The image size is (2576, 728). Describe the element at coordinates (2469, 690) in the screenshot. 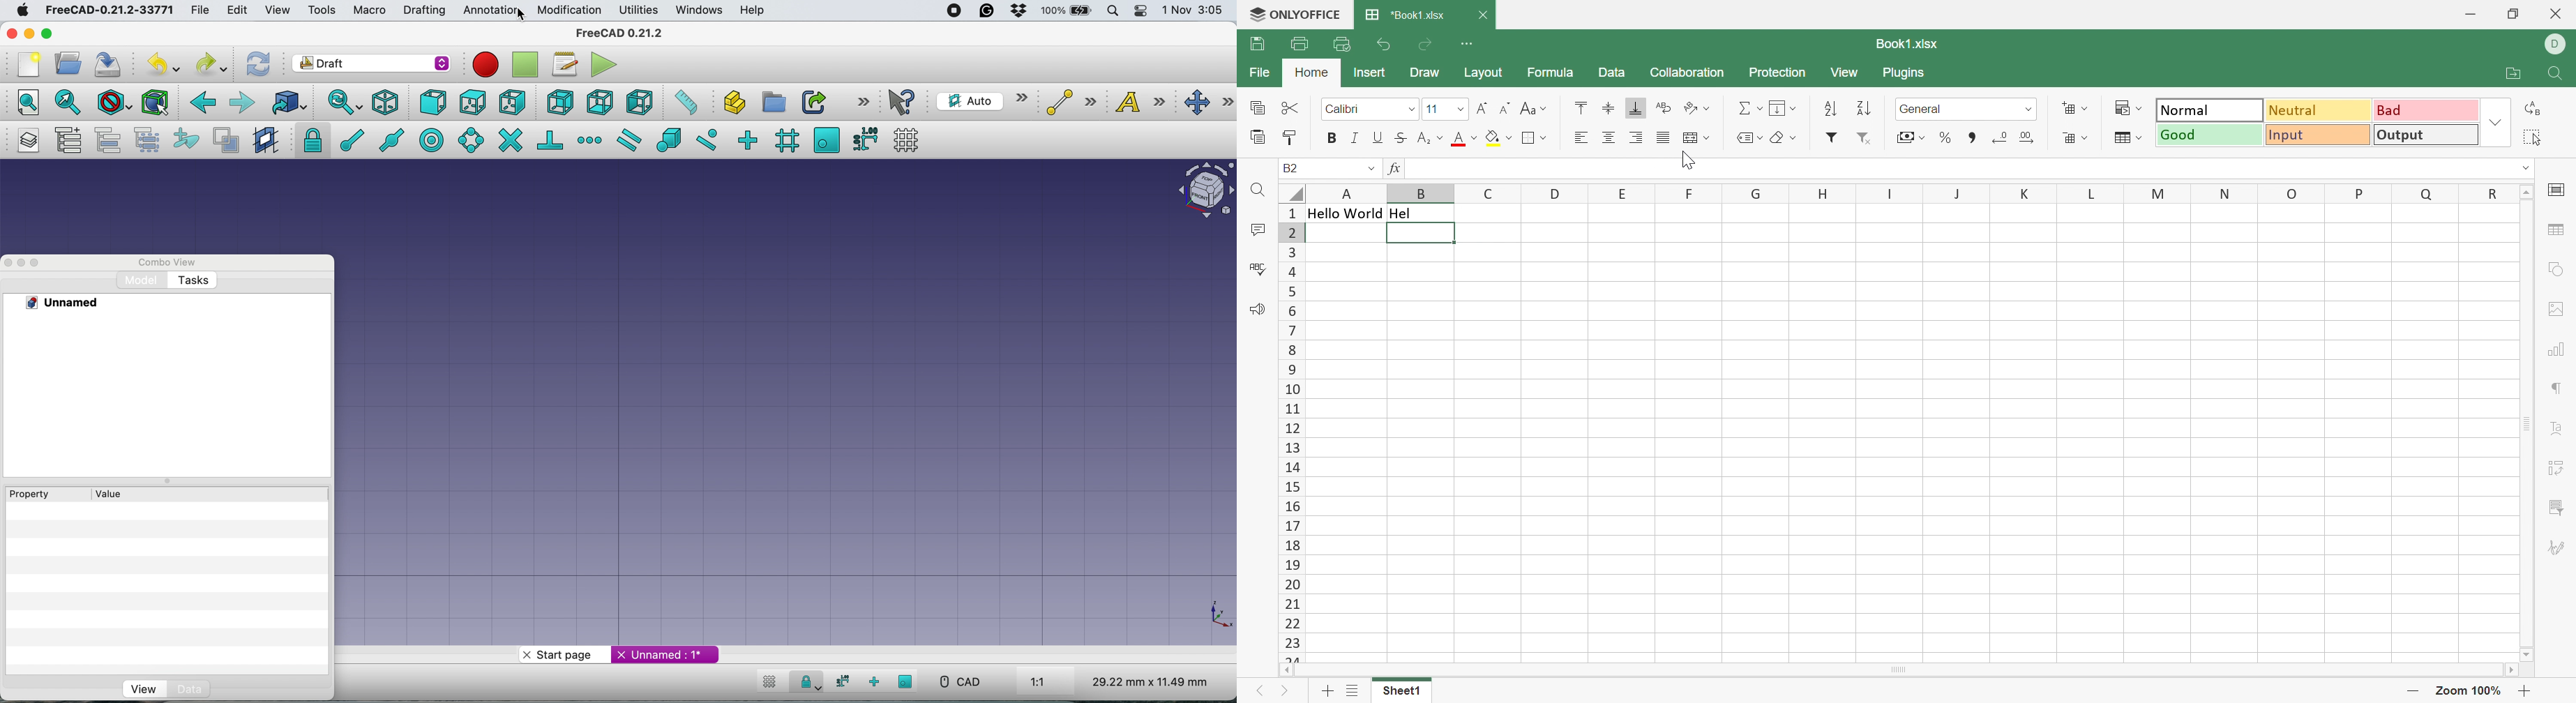

I see `Zoom 100%` at that location.